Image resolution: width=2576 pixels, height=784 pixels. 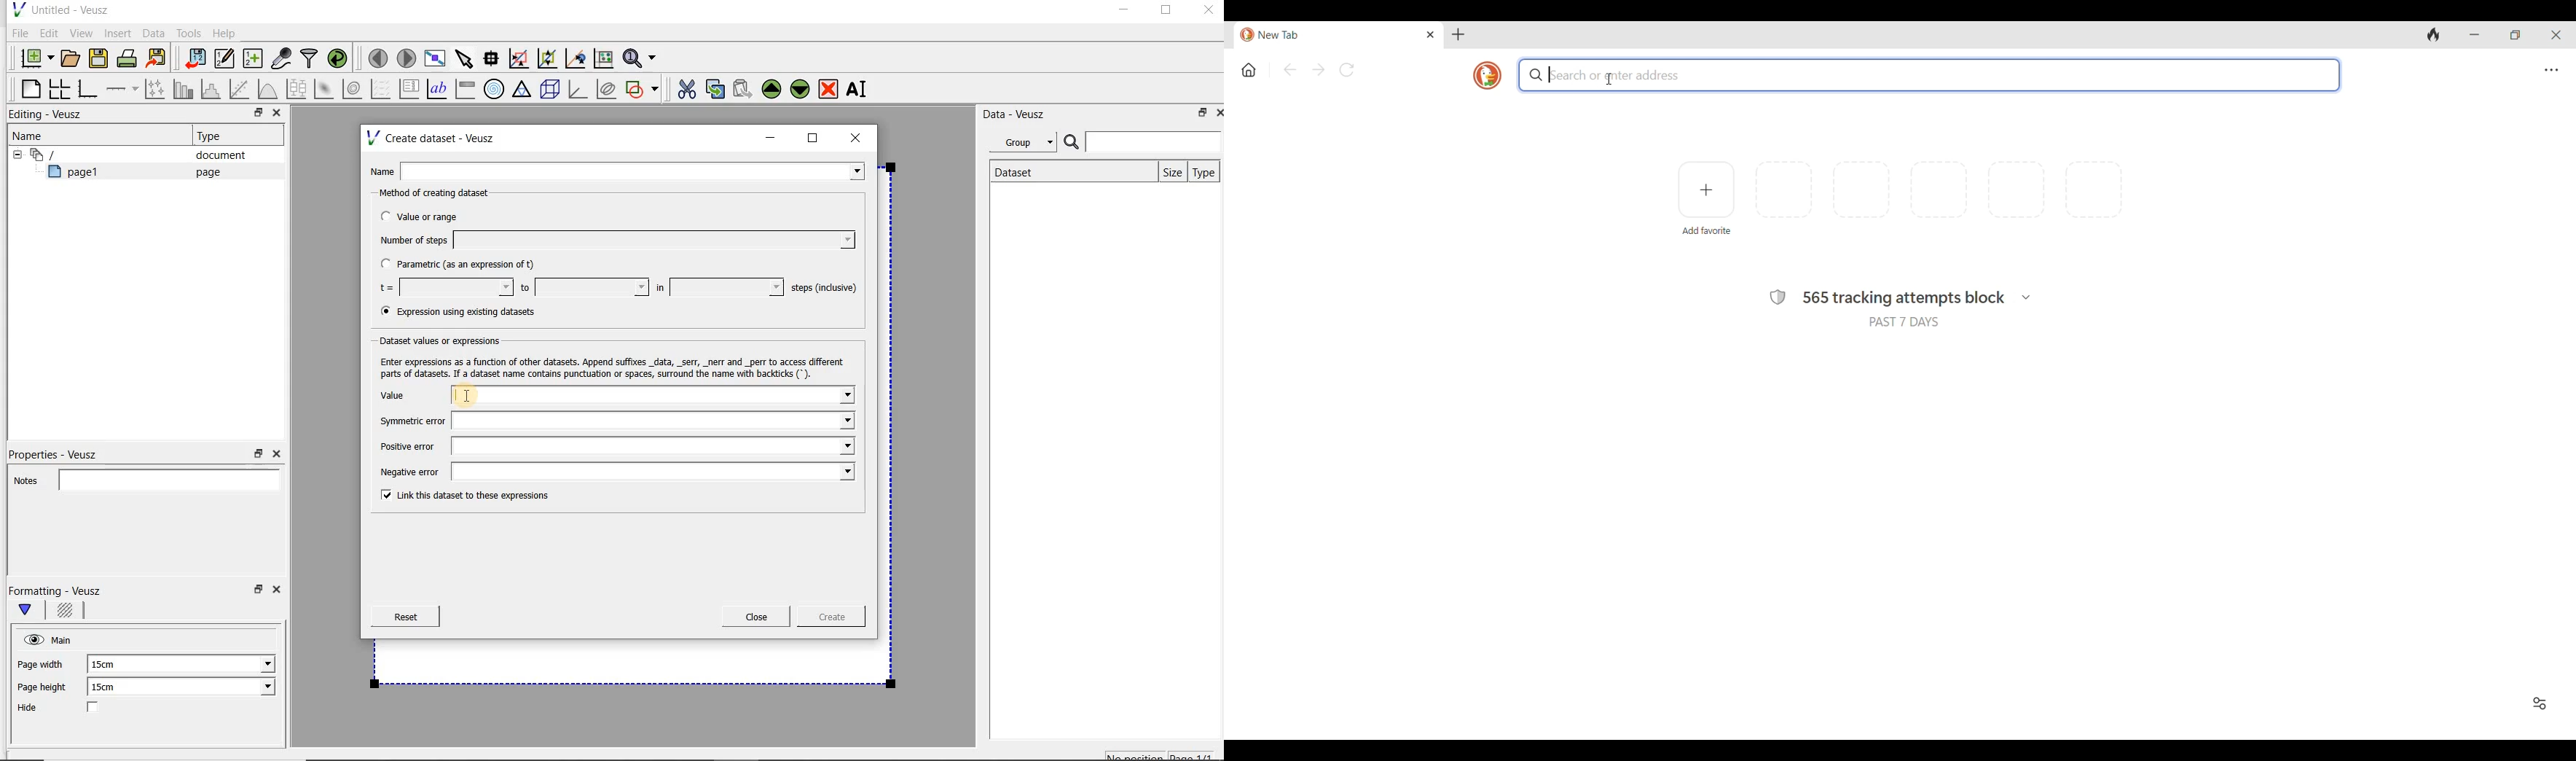 What do you see at coordinates (1197, 755) in the screenshot?
I see `page1/1` at bounding box center [1197, 755].